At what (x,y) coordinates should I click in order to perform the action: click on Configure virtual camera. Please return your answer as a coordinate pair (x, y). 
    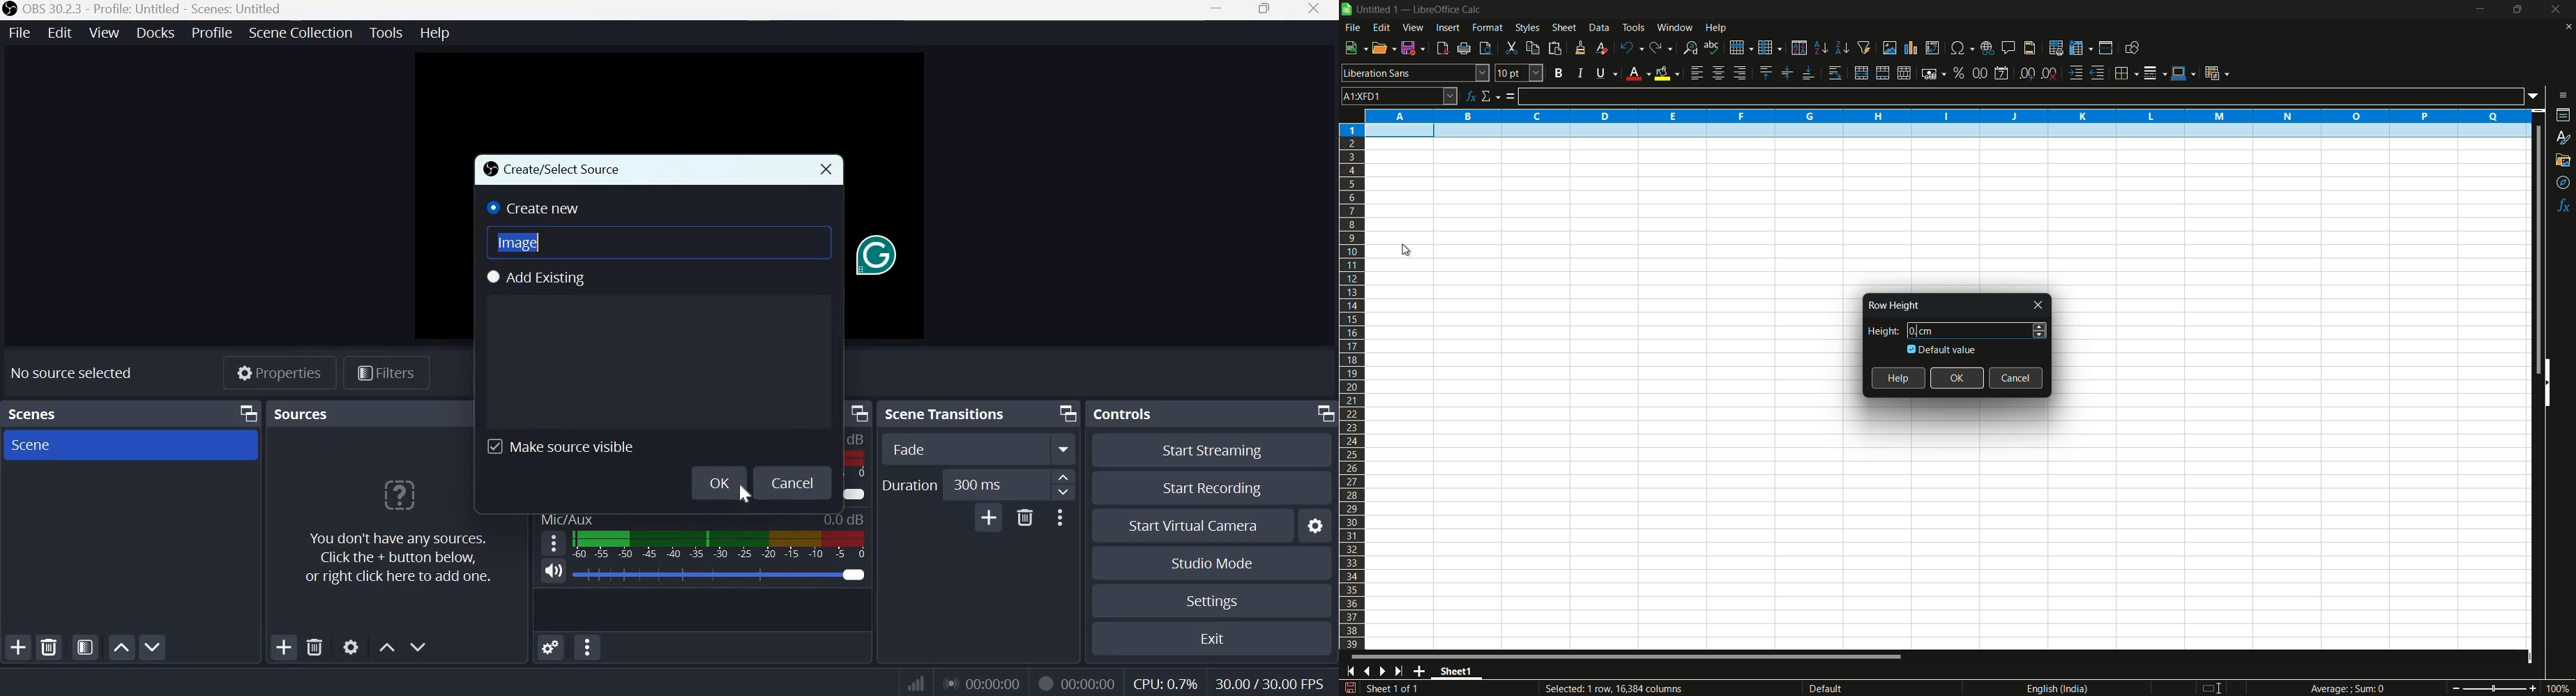
    Looking at the image, I should click on (1316, 524).